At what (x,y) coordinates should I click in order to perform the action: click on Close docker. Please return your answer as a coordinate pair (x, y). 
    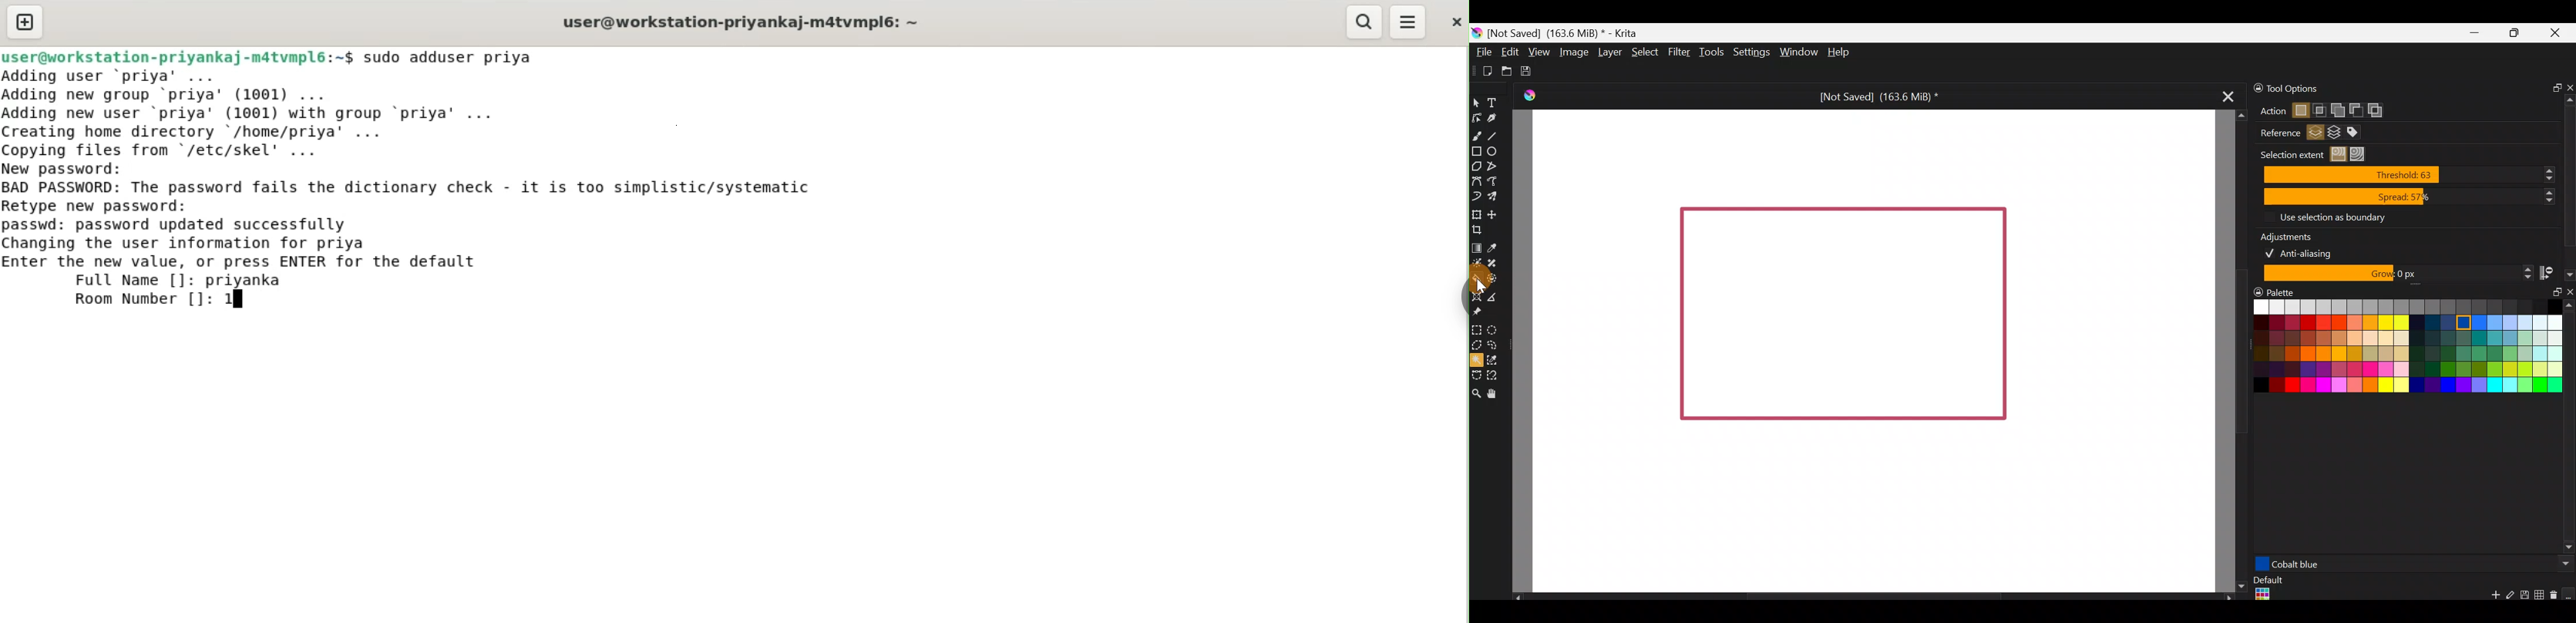
    Looking at the image, I should click on (2569, 294).